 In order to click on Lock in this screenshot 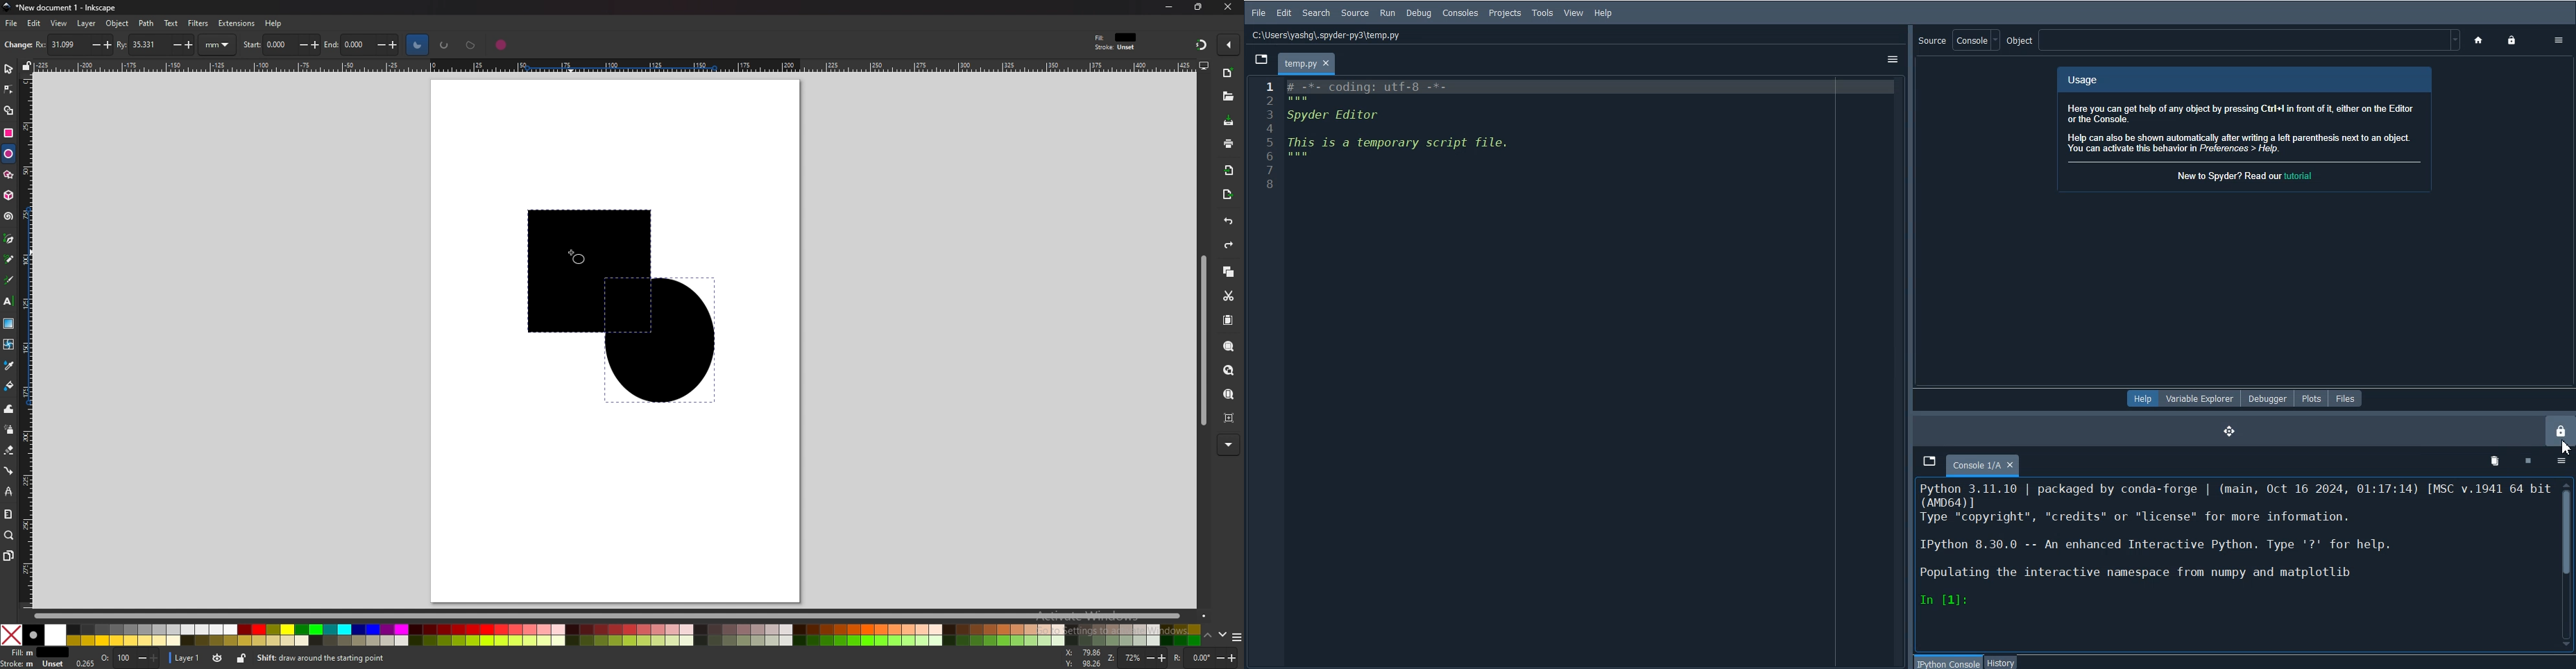, I will do `click(2560, 430)`.